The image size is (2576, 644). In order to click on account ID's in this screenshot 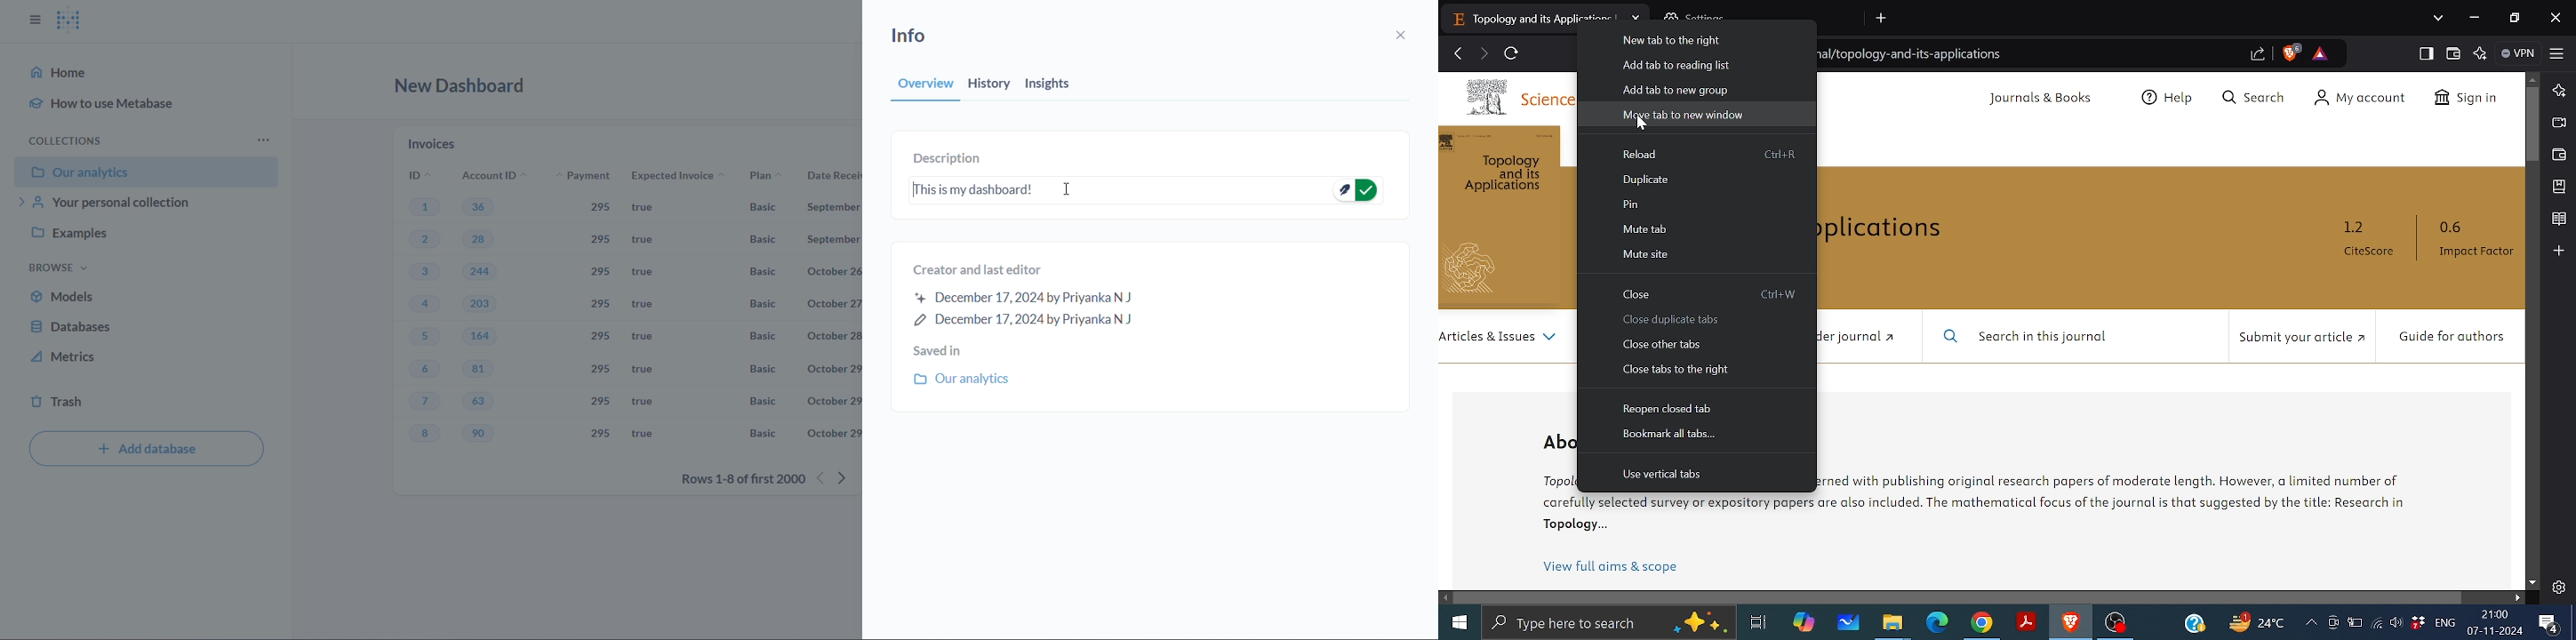, I will do `click(492, 175)`.